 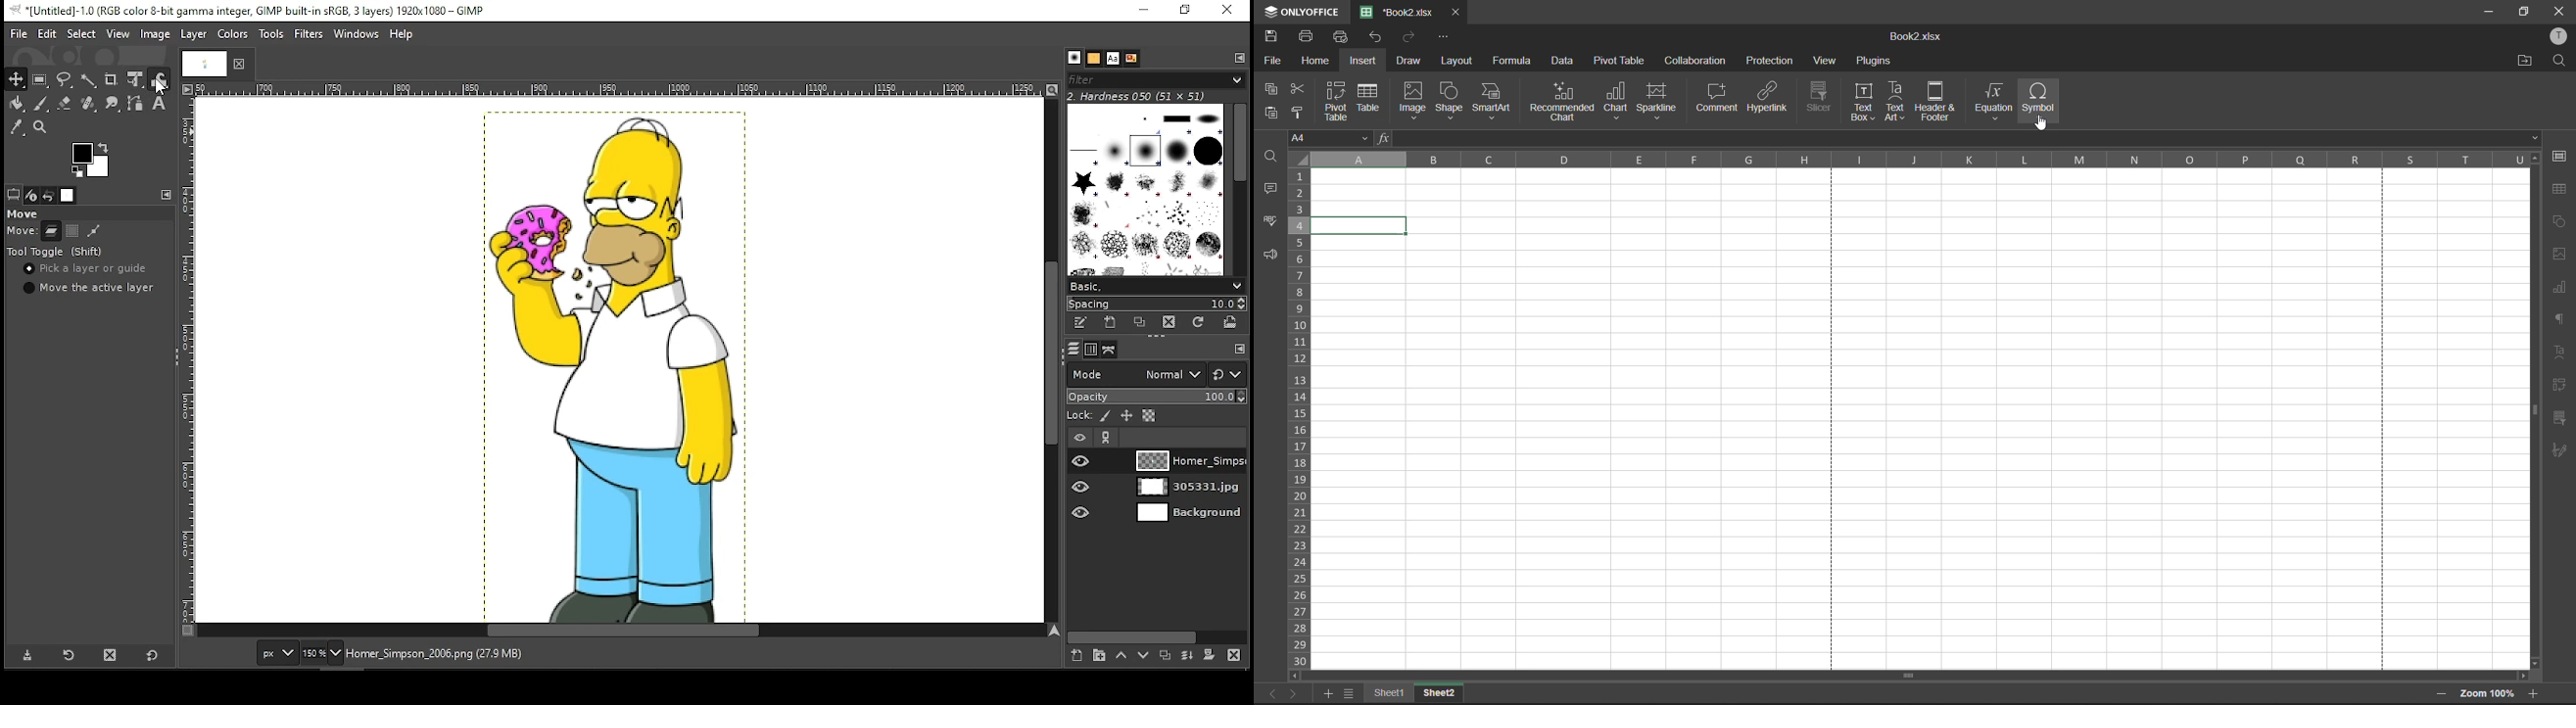 What do you see at coordinates (2557, 417) in the screenshot?
I see `slicer` at bounding box center [2557, 417].